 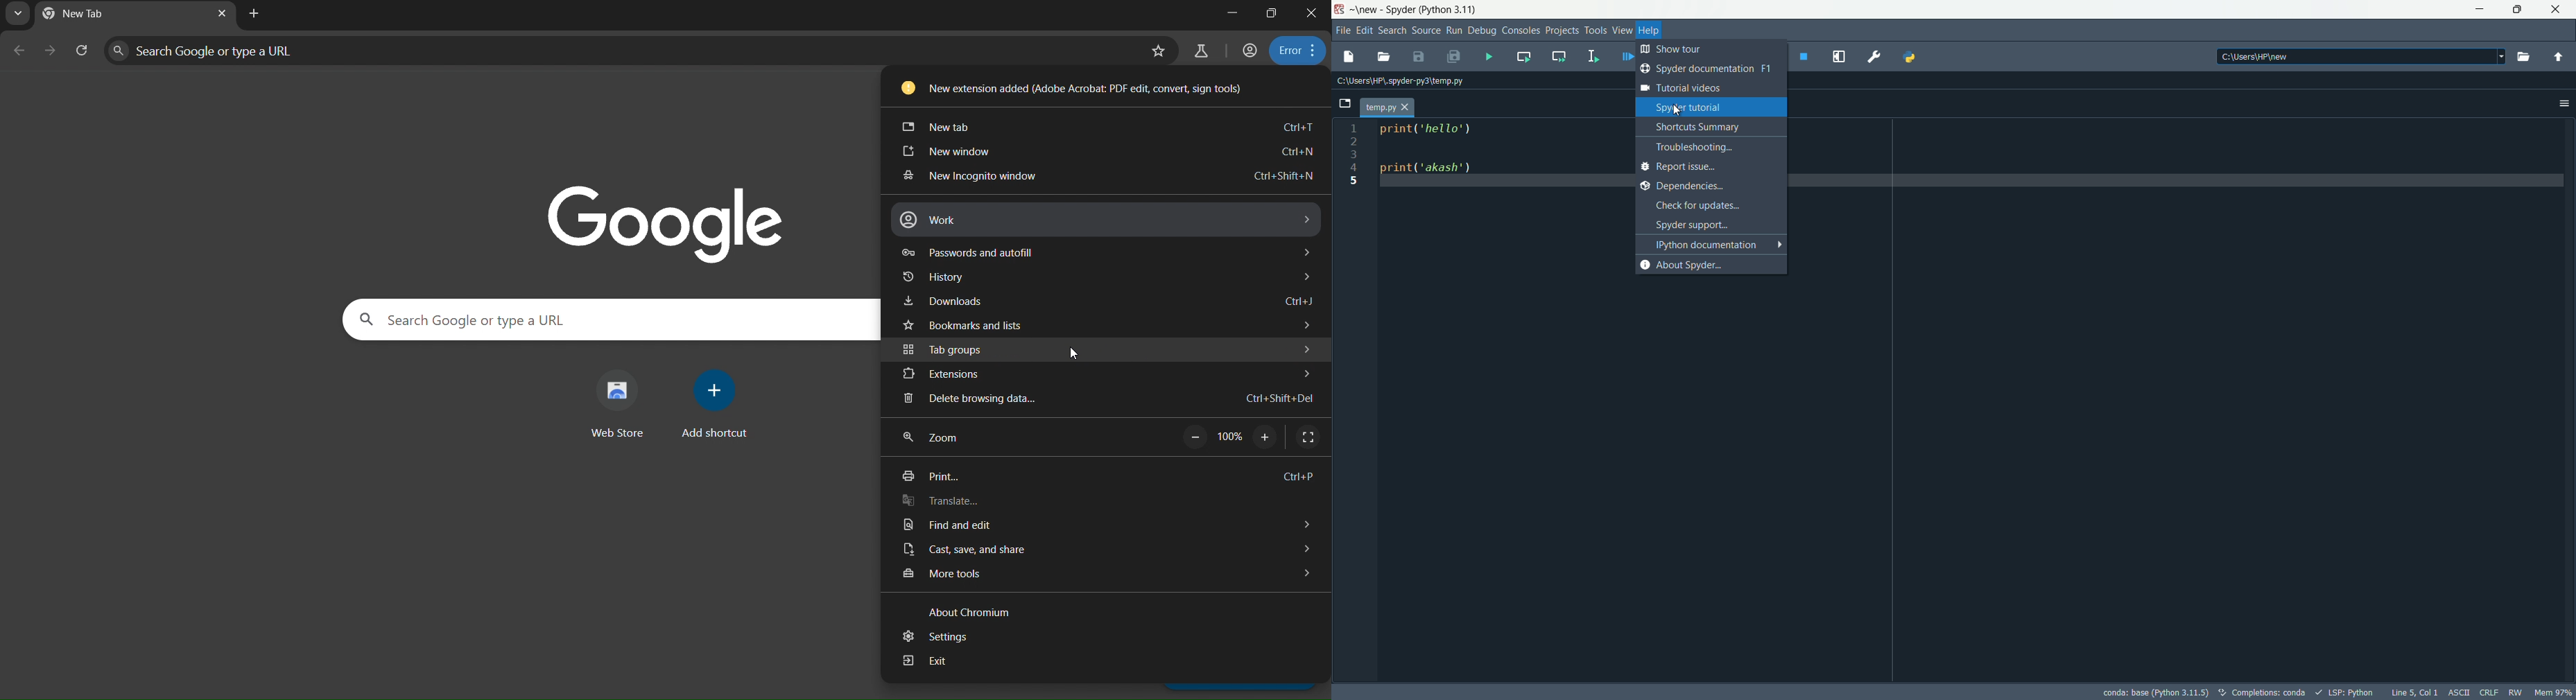 I want to click on search labs, so click(x=1201, y=52).